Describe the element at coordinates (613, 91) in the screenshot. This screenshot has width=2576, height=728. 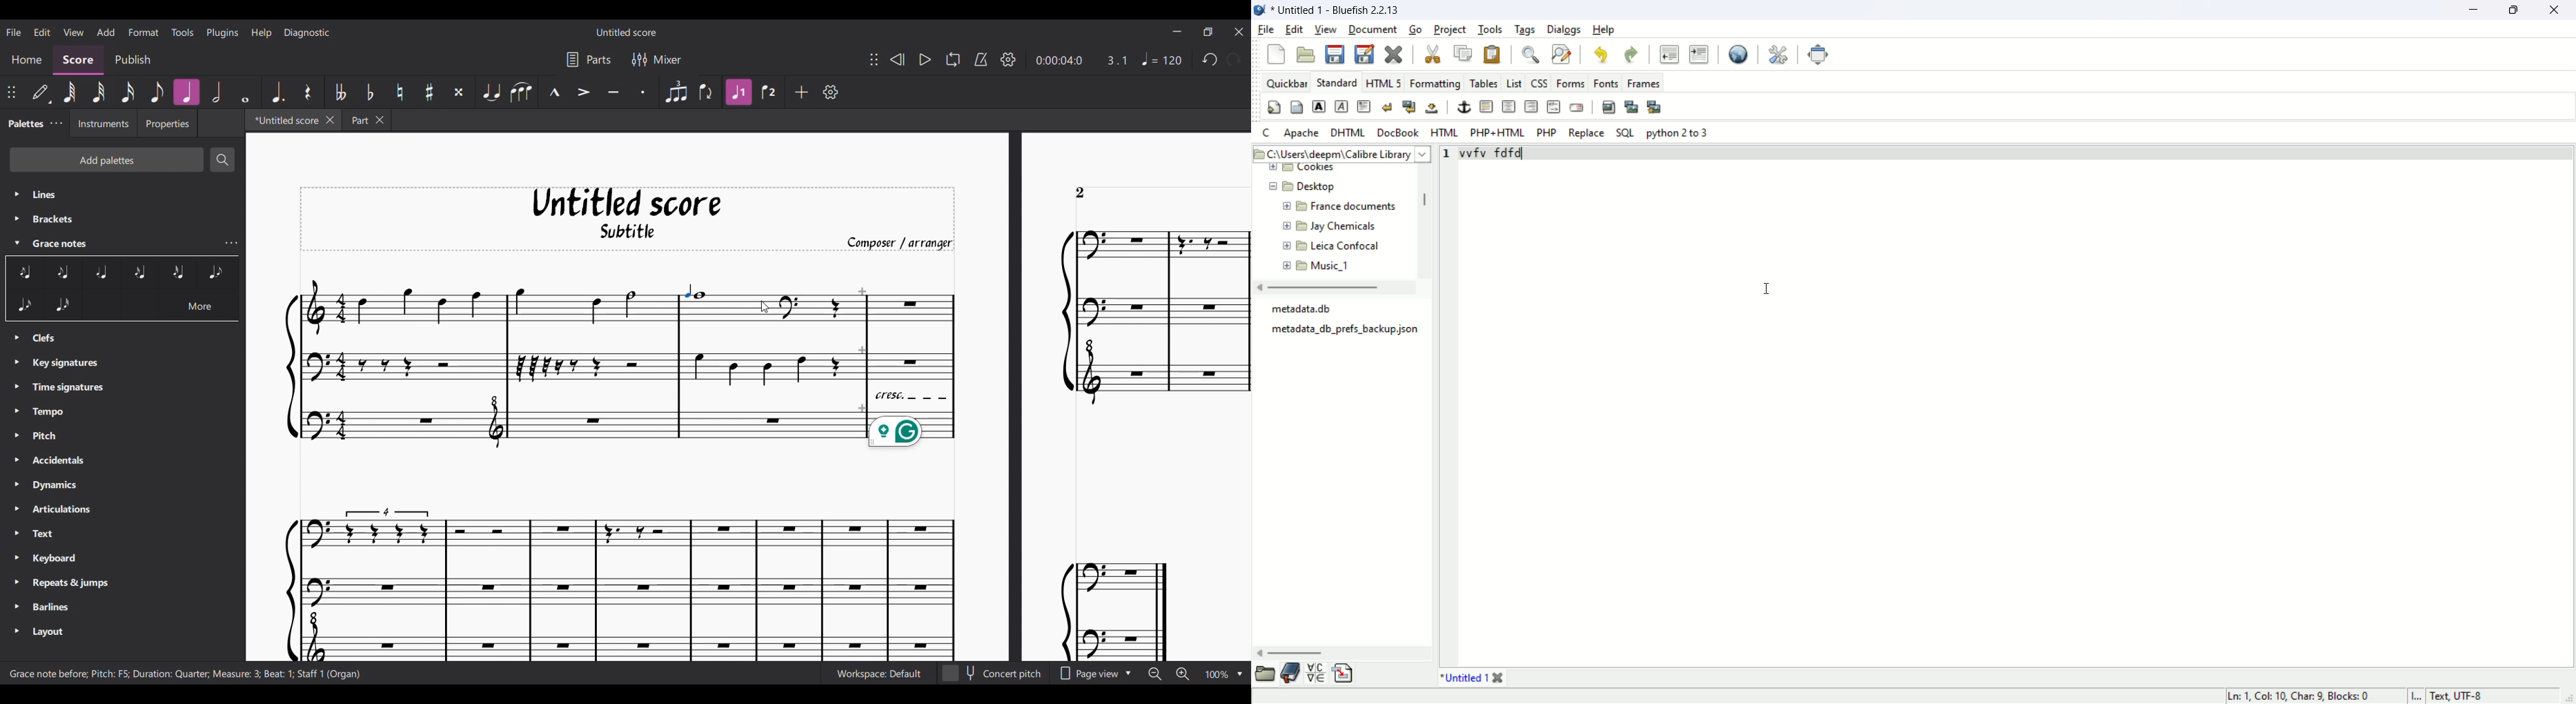
I see `Tenuto` at that location.